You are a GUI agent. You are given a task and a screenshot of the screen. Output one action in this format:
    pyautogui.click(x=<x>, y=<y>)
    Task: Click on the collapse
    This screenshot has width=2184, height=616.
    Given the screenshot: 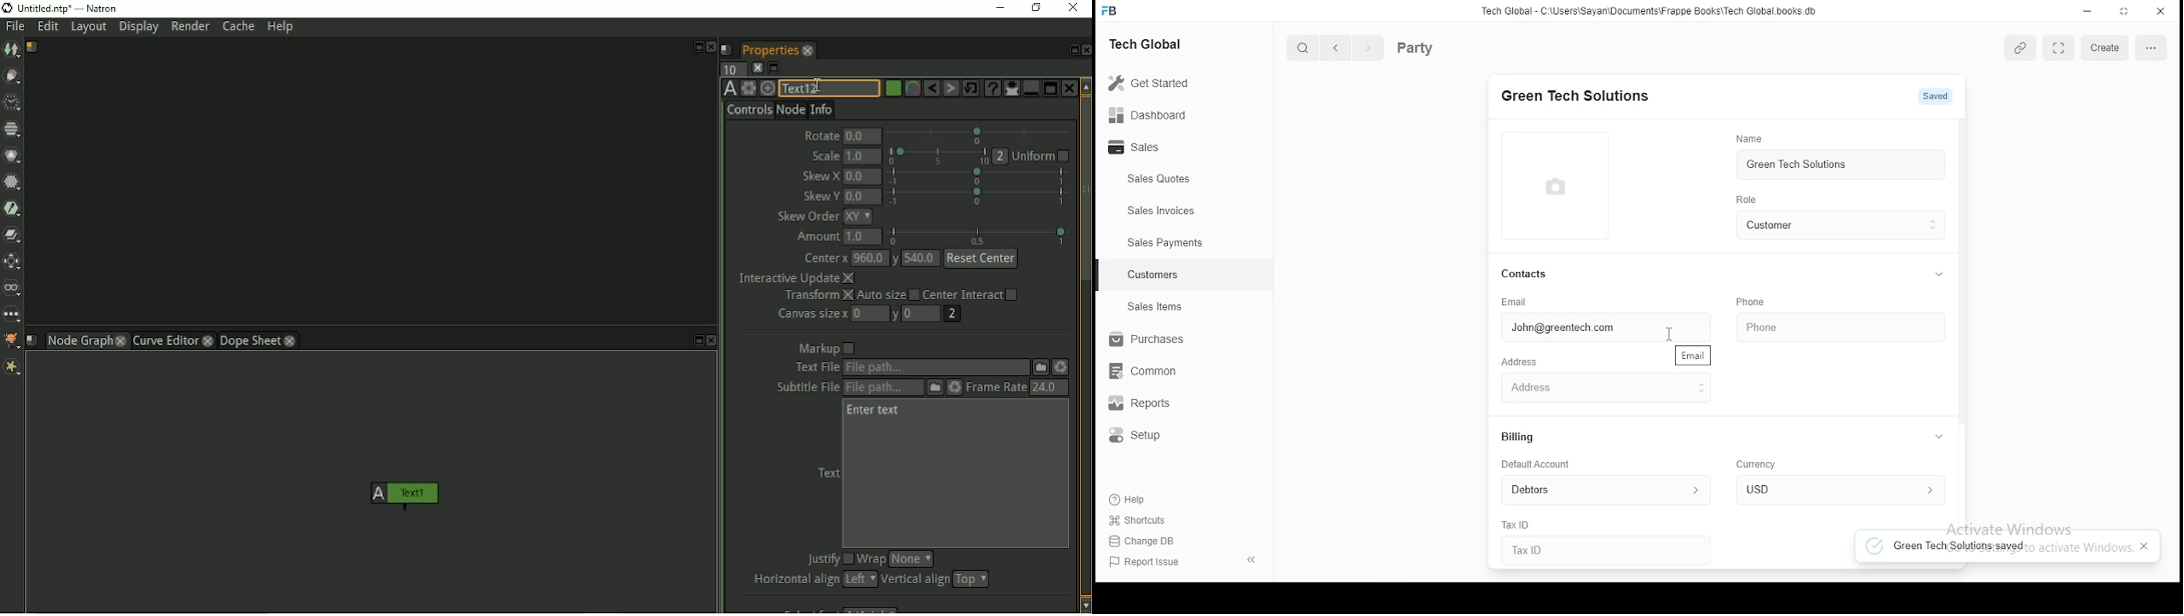 What is the action you would take?
    pyautogui.click(x=1943, y=275)
    